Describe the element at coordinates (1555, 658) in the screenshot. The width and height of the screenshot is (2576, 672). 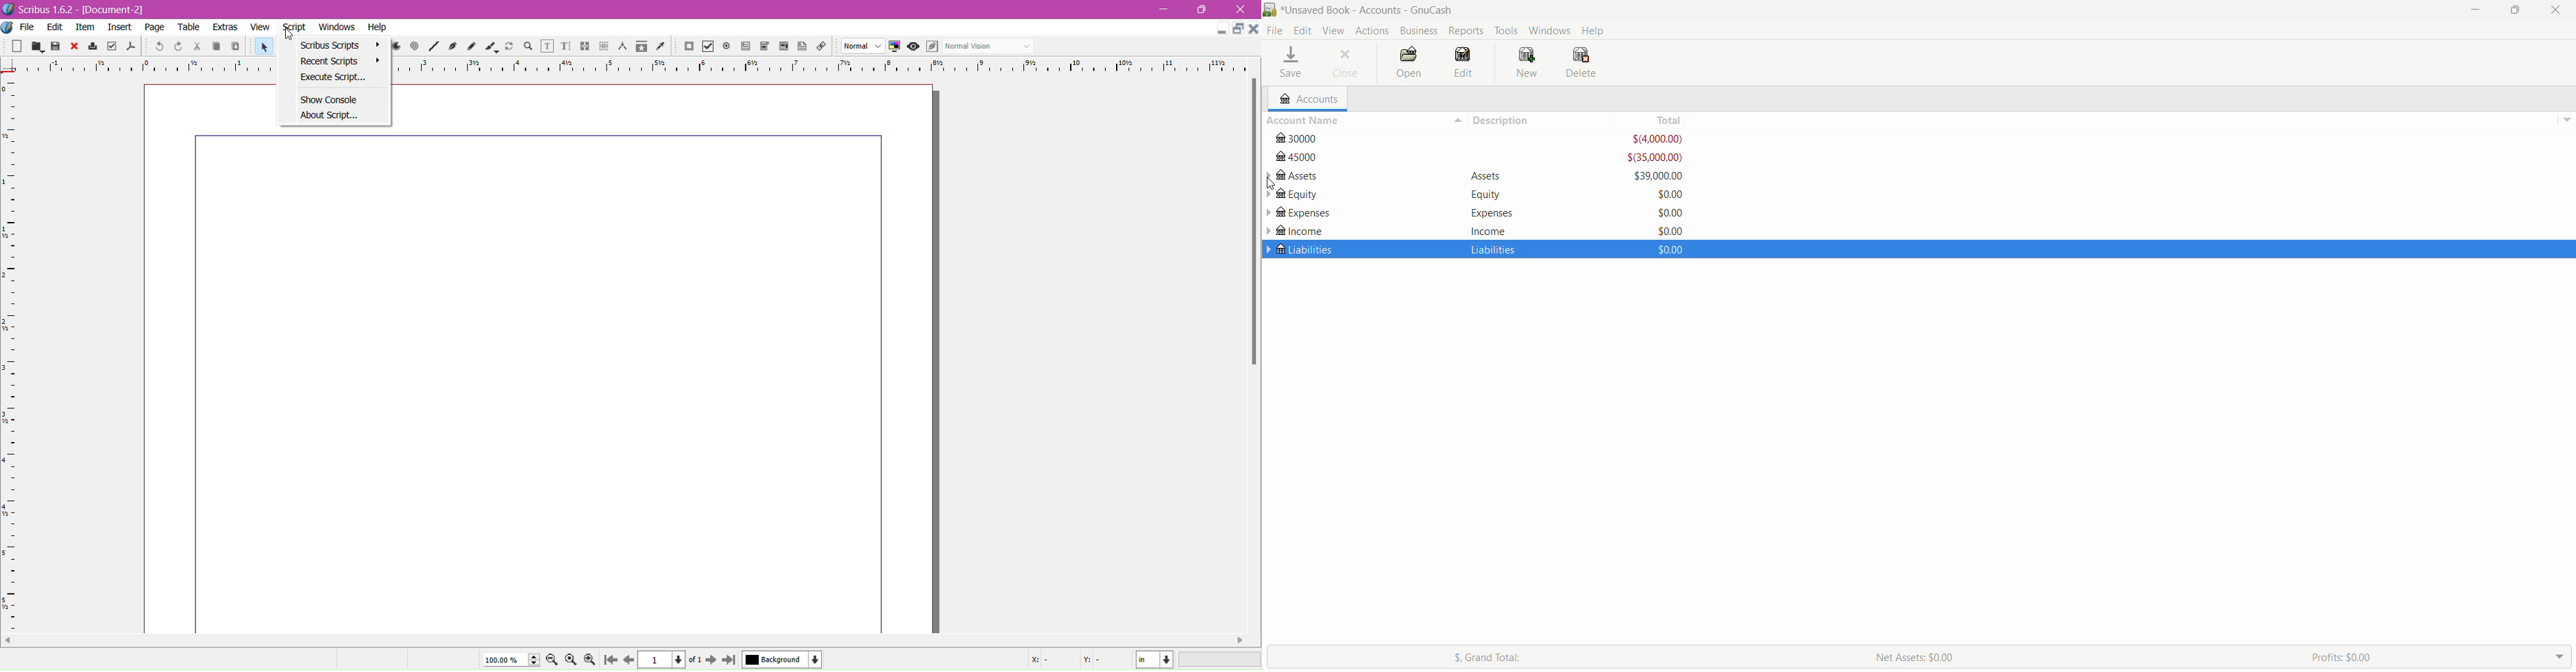
I see `Grand Total` at that location.